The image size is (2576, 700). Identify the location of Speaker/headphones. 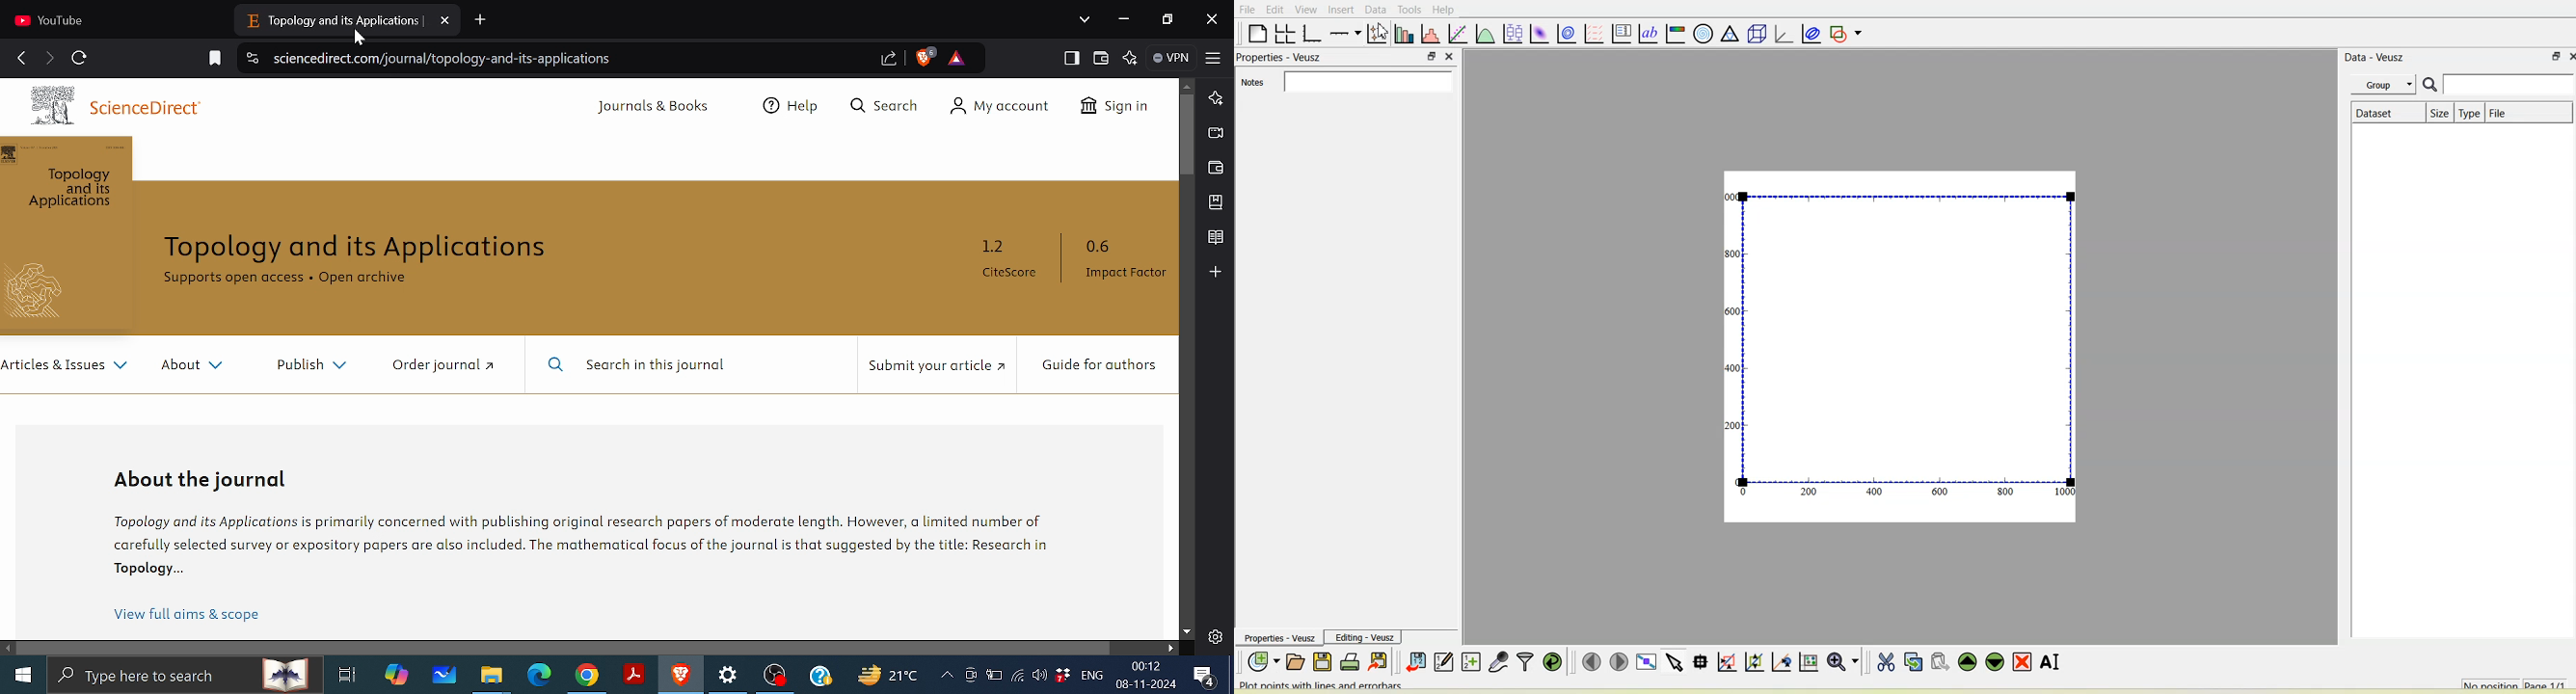
(1039, 674).